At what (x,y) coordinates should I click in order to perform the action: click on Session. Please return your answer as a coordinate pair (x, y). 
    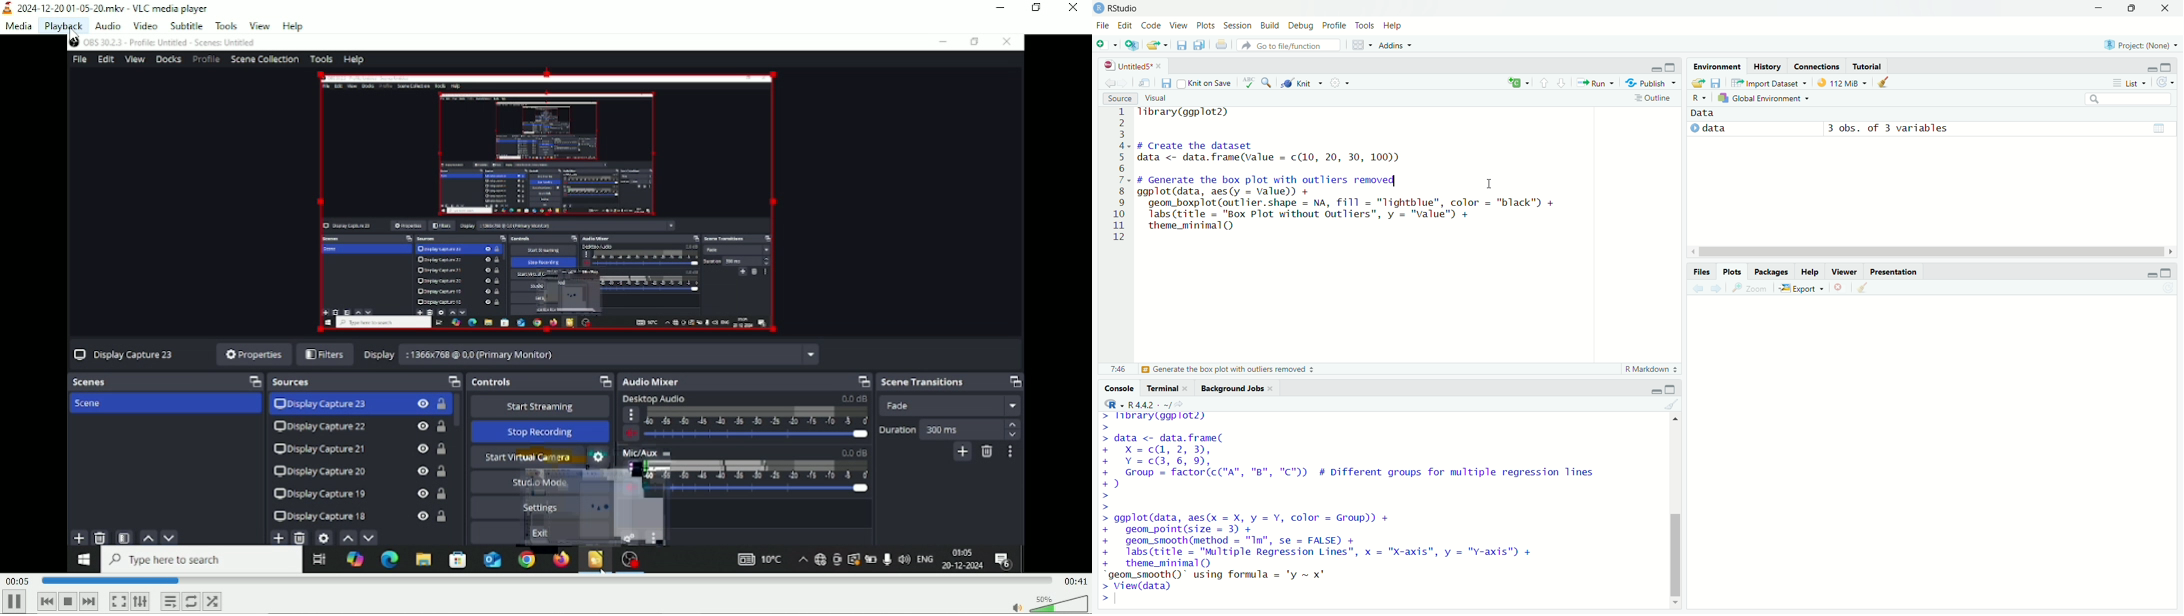
    Looking at the image, I should click on (1239, 26).